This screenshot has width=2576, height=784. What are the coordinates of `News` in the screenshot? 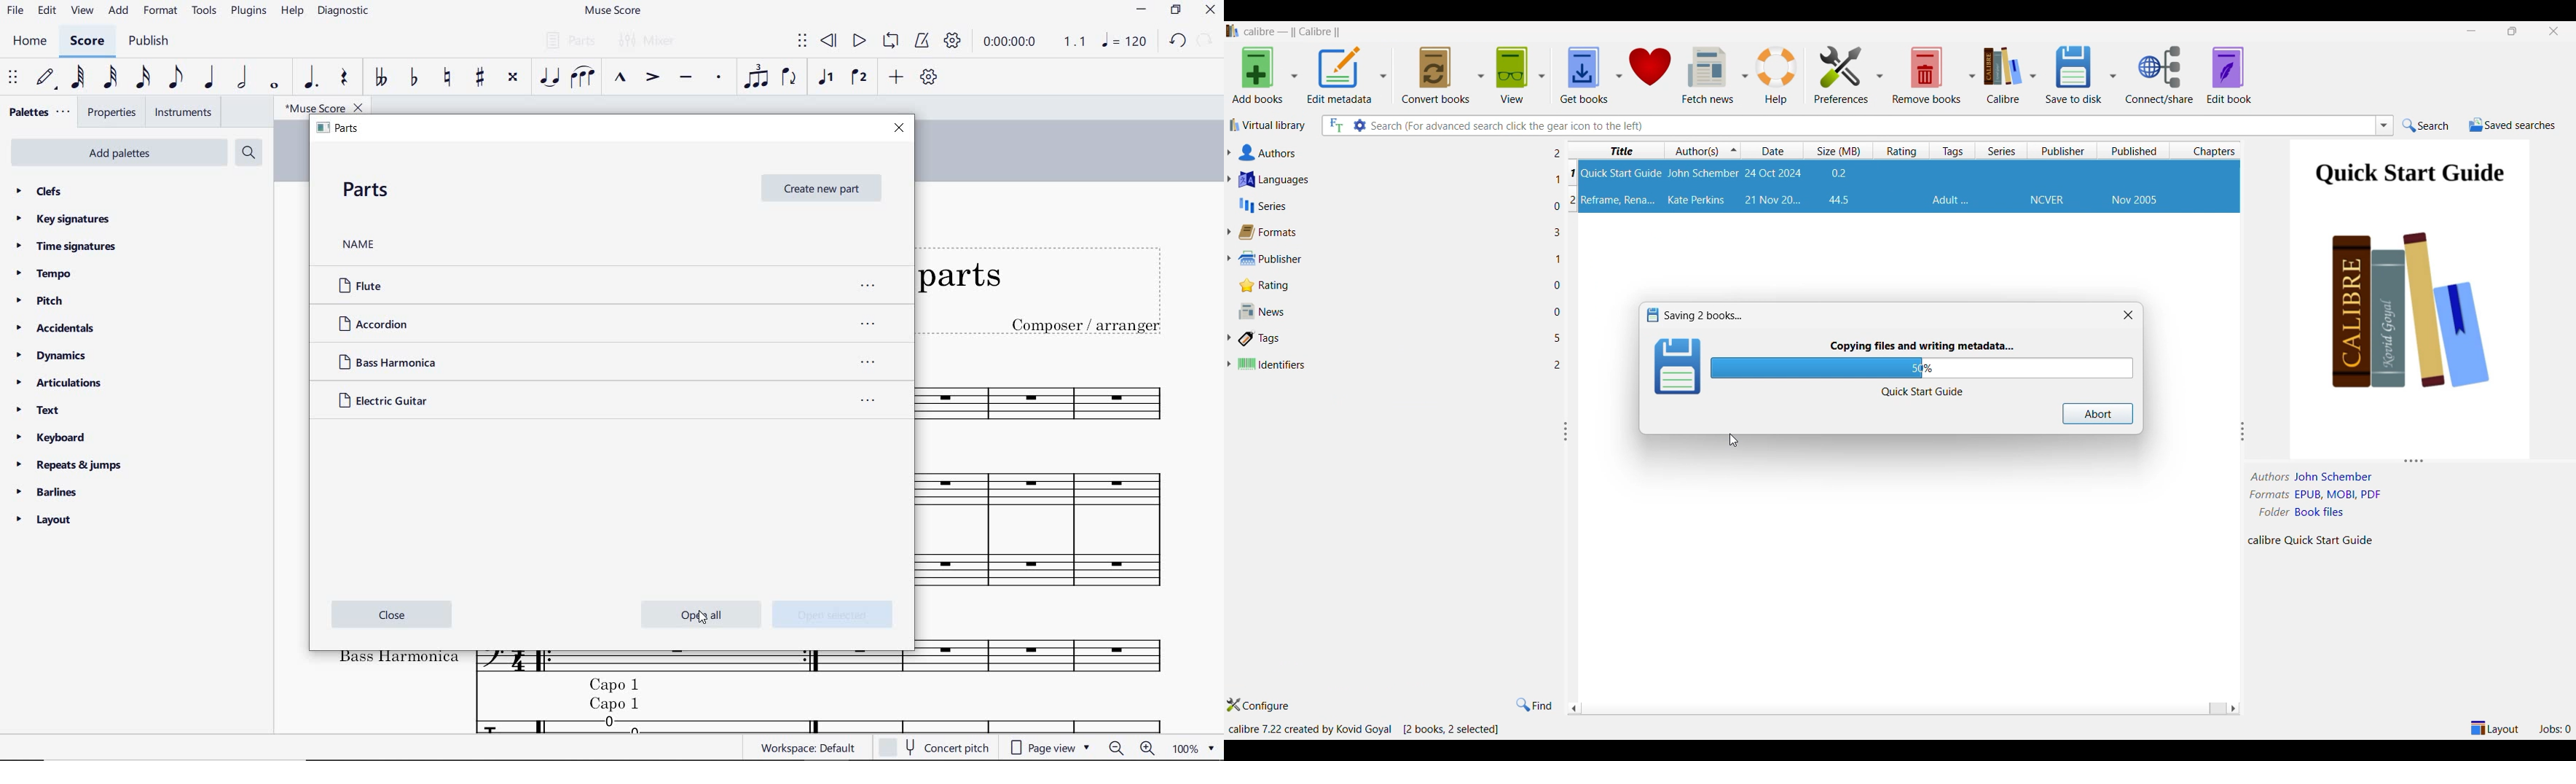 It's located at (1385, 311).